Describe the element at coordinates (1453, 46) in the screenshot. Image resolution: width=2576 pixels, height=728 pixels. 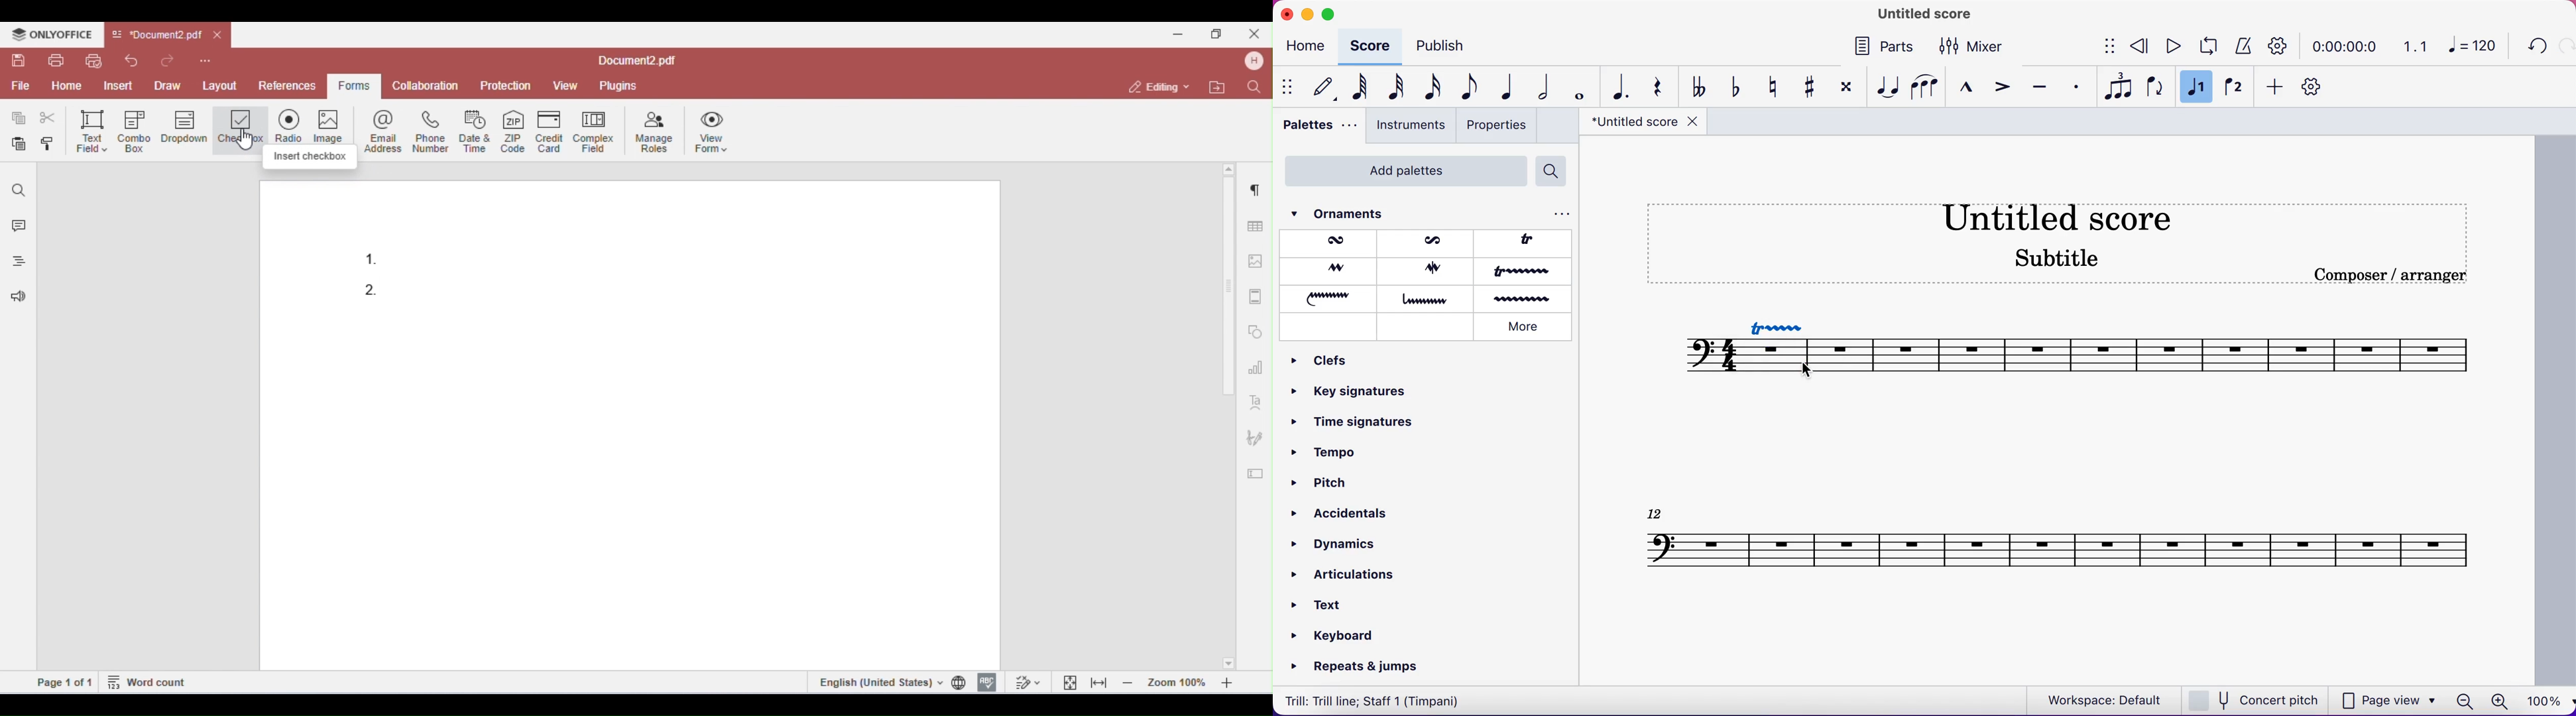
I see `publish` at that location.